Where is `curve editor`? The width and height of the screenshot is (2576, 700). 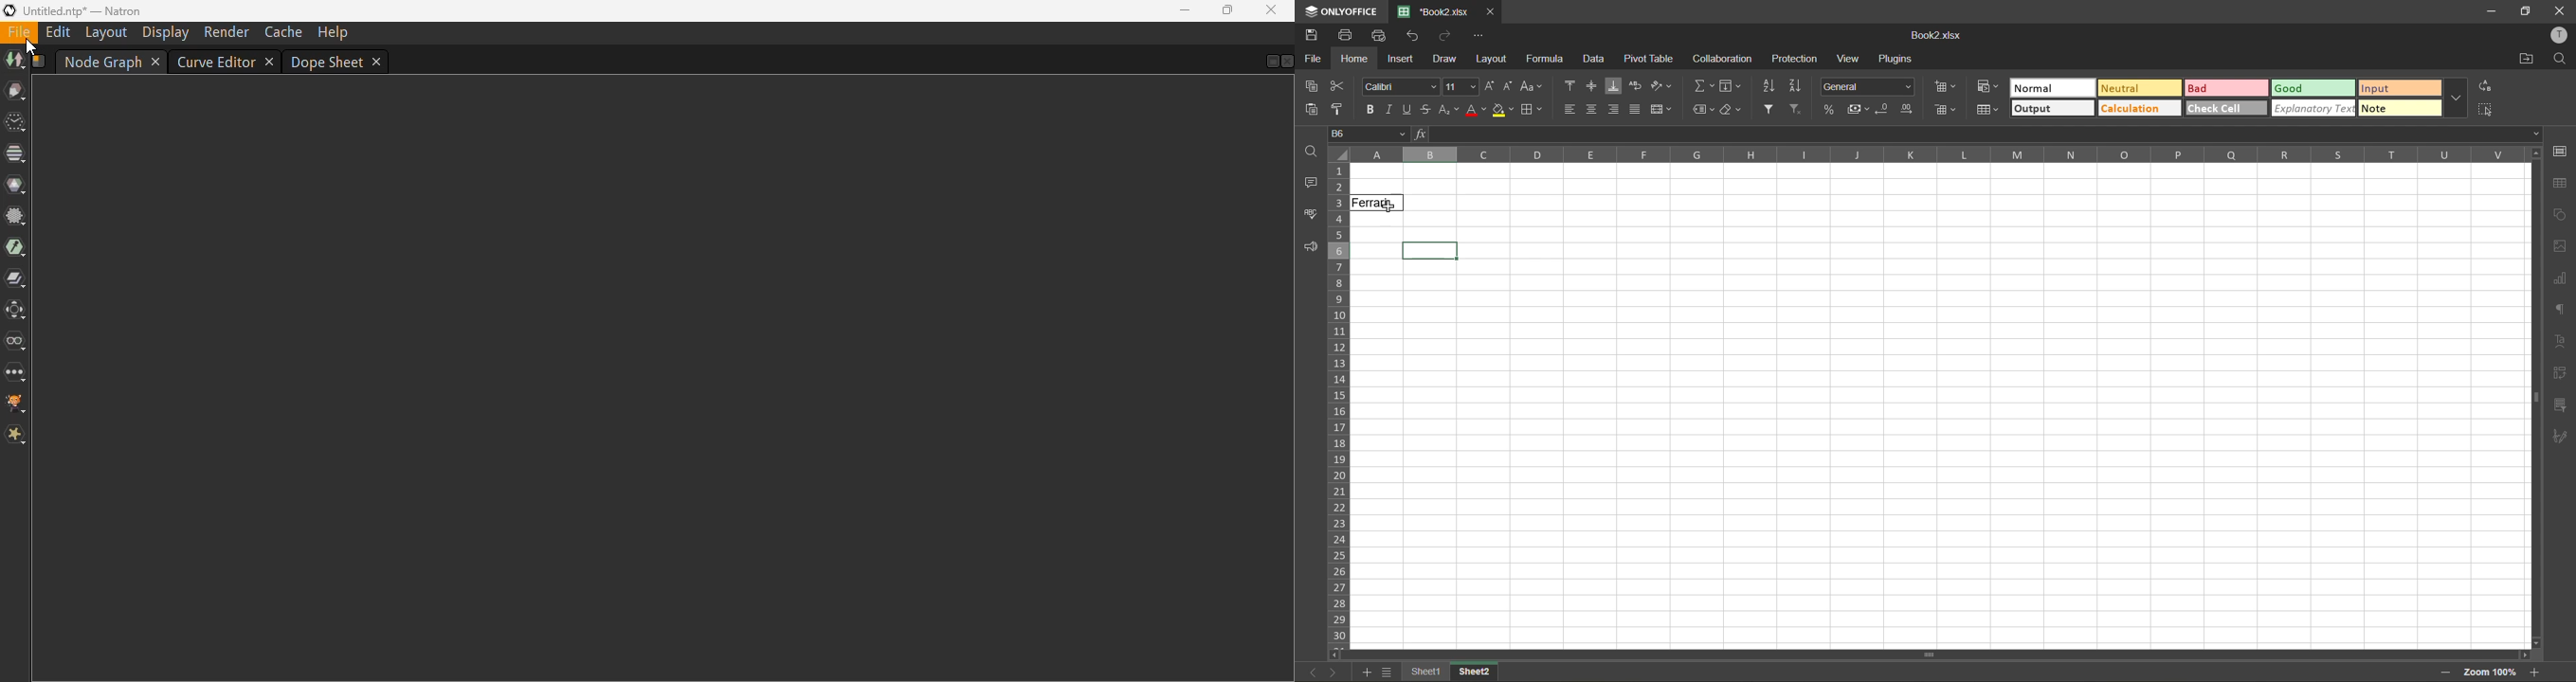 curve editor is located at coordinates (215, 63).